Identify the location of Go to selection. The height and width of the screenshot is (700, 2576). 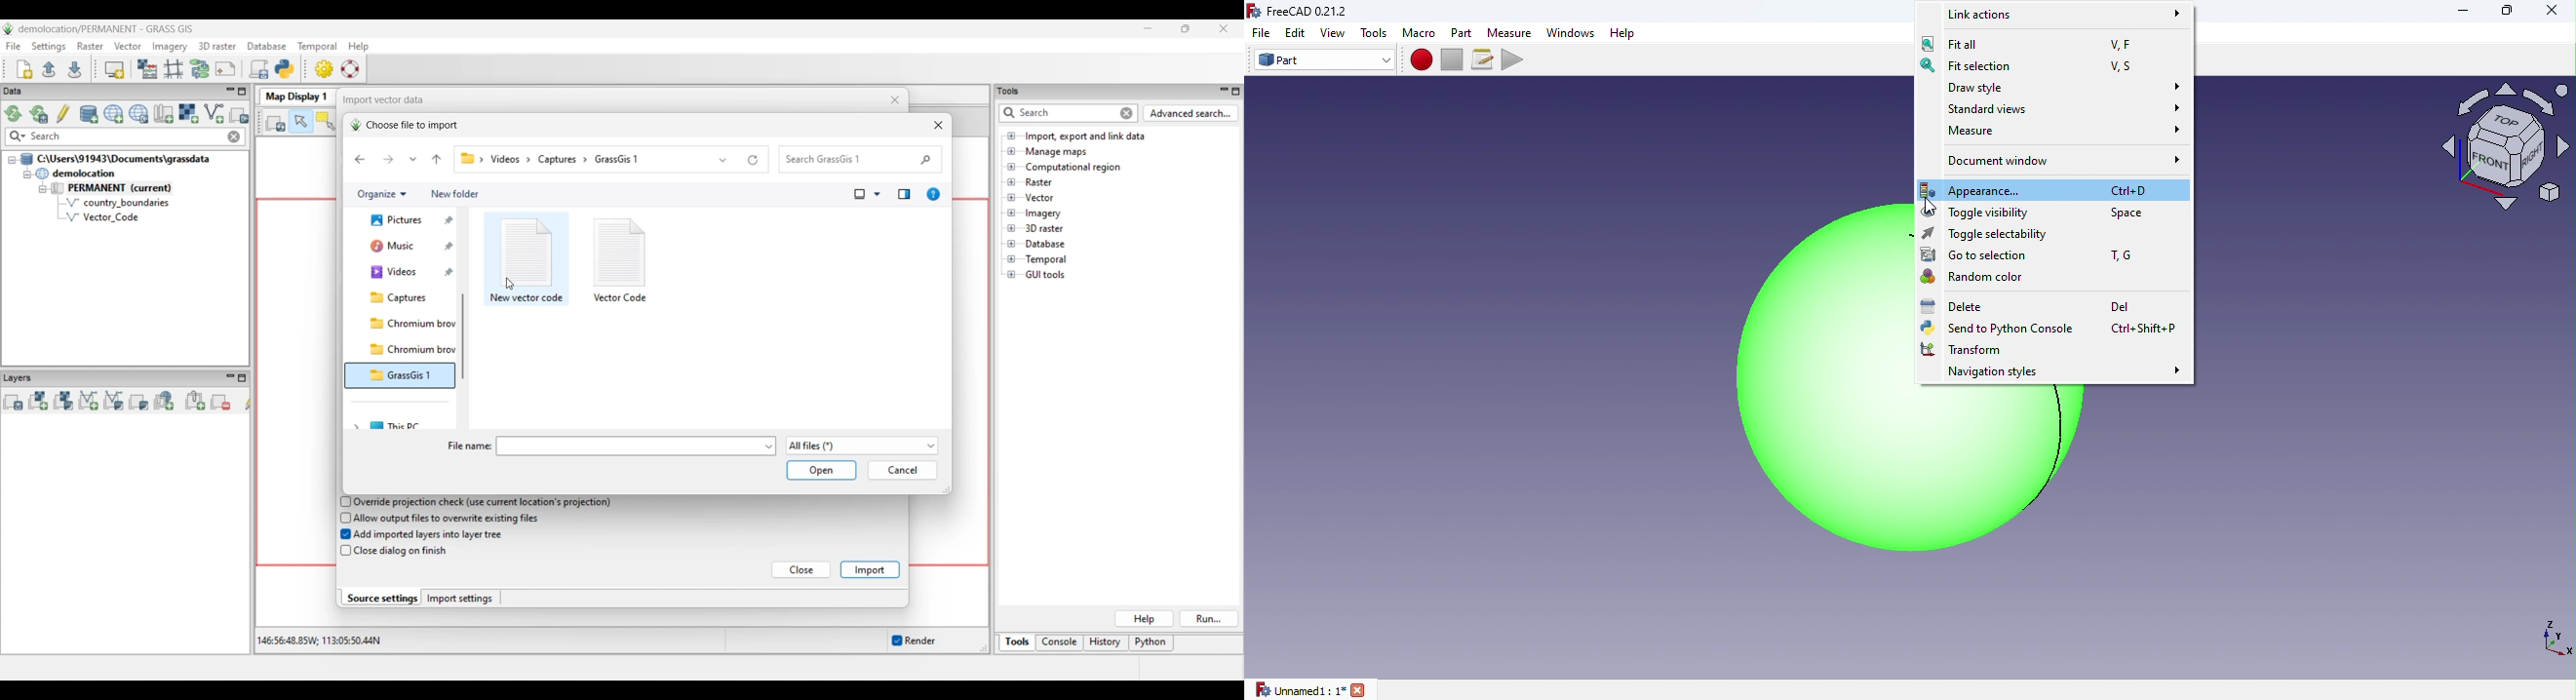
(2035, 254).